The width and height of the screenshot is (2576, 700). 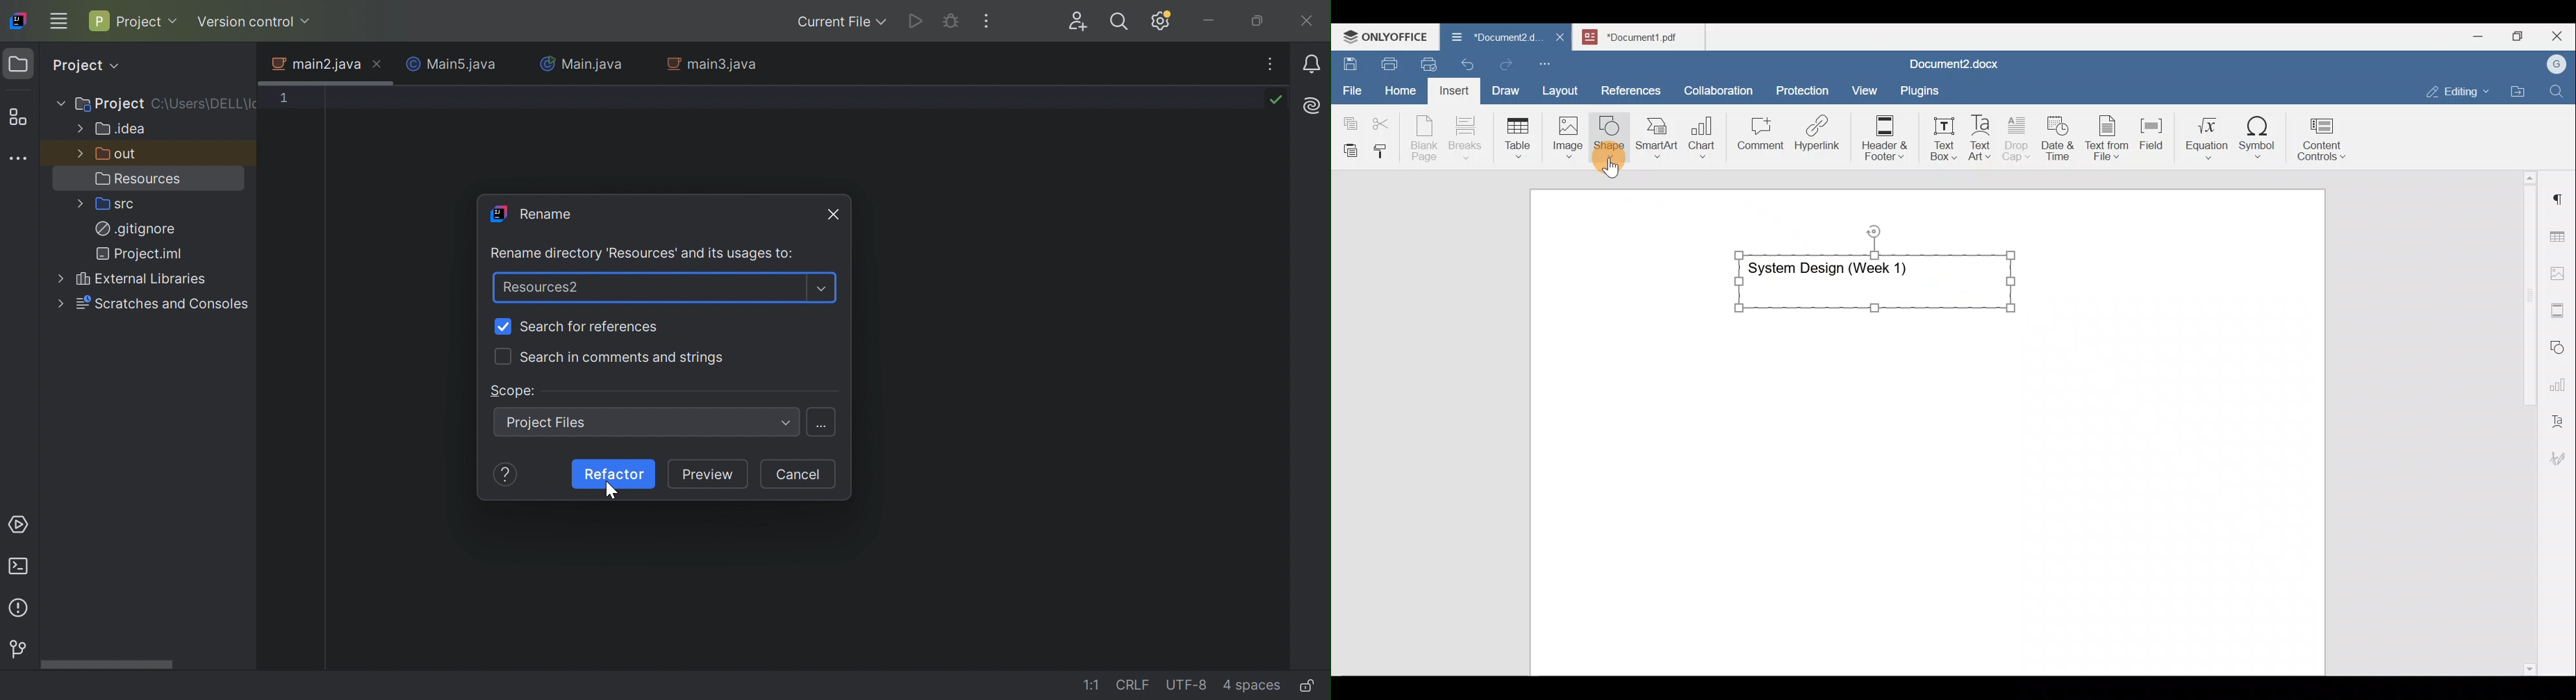 What do you see at coordinates (2560, 379) in the screenshot?
I see `Chart settings` at bounding box center [2560, 379].